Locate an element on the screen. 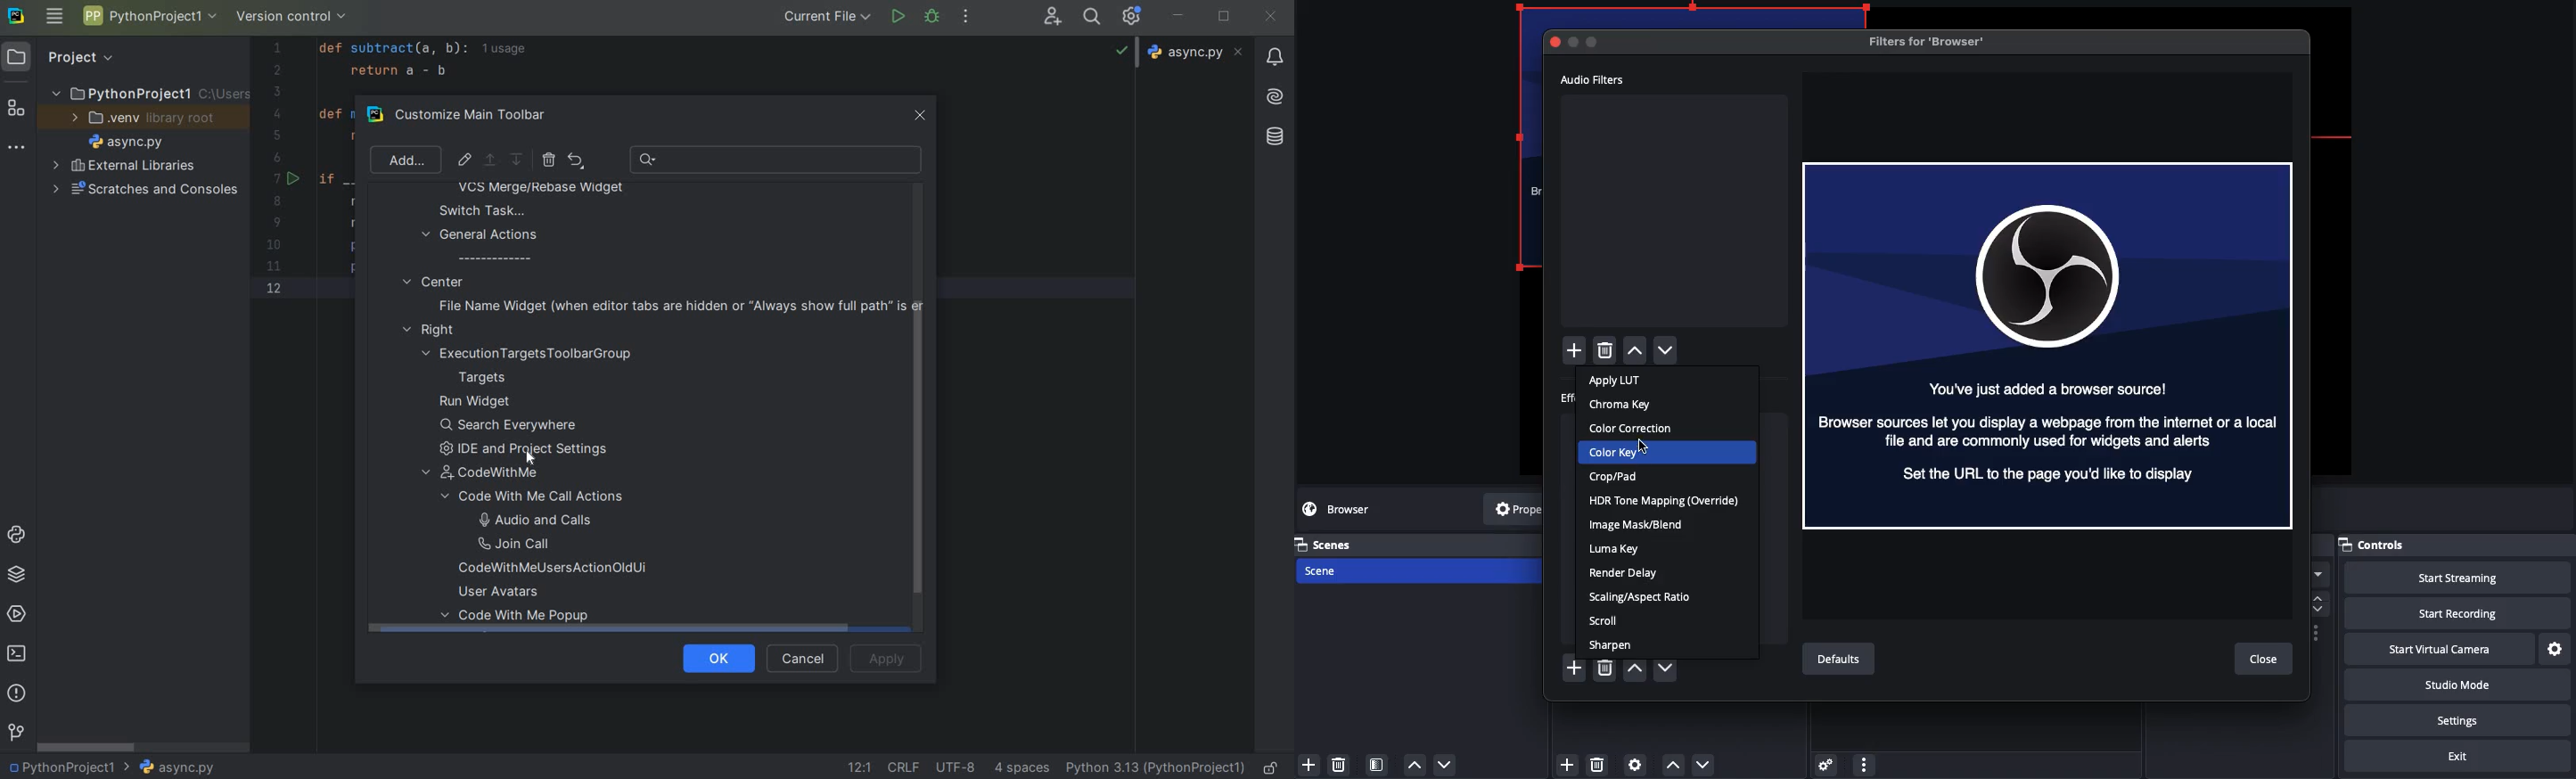  Render delay is located at coordinates (1627, 572).